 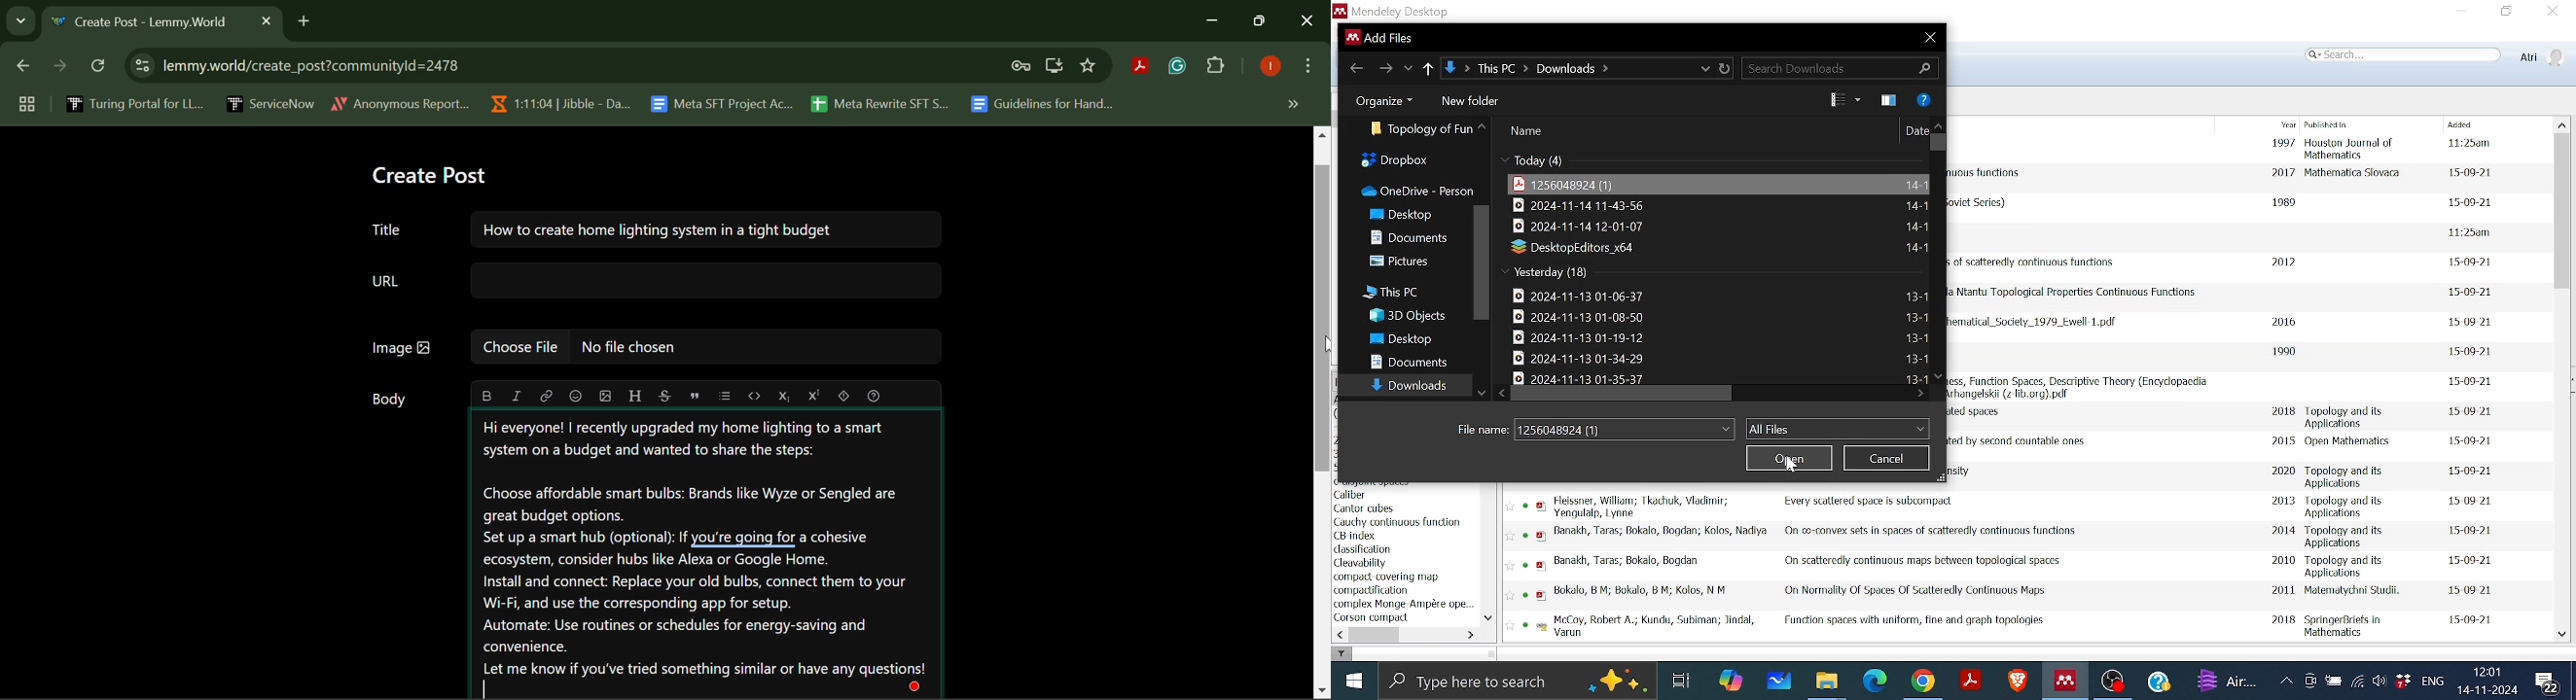 I want to click on Cancel, so click(x=1885, y=457).